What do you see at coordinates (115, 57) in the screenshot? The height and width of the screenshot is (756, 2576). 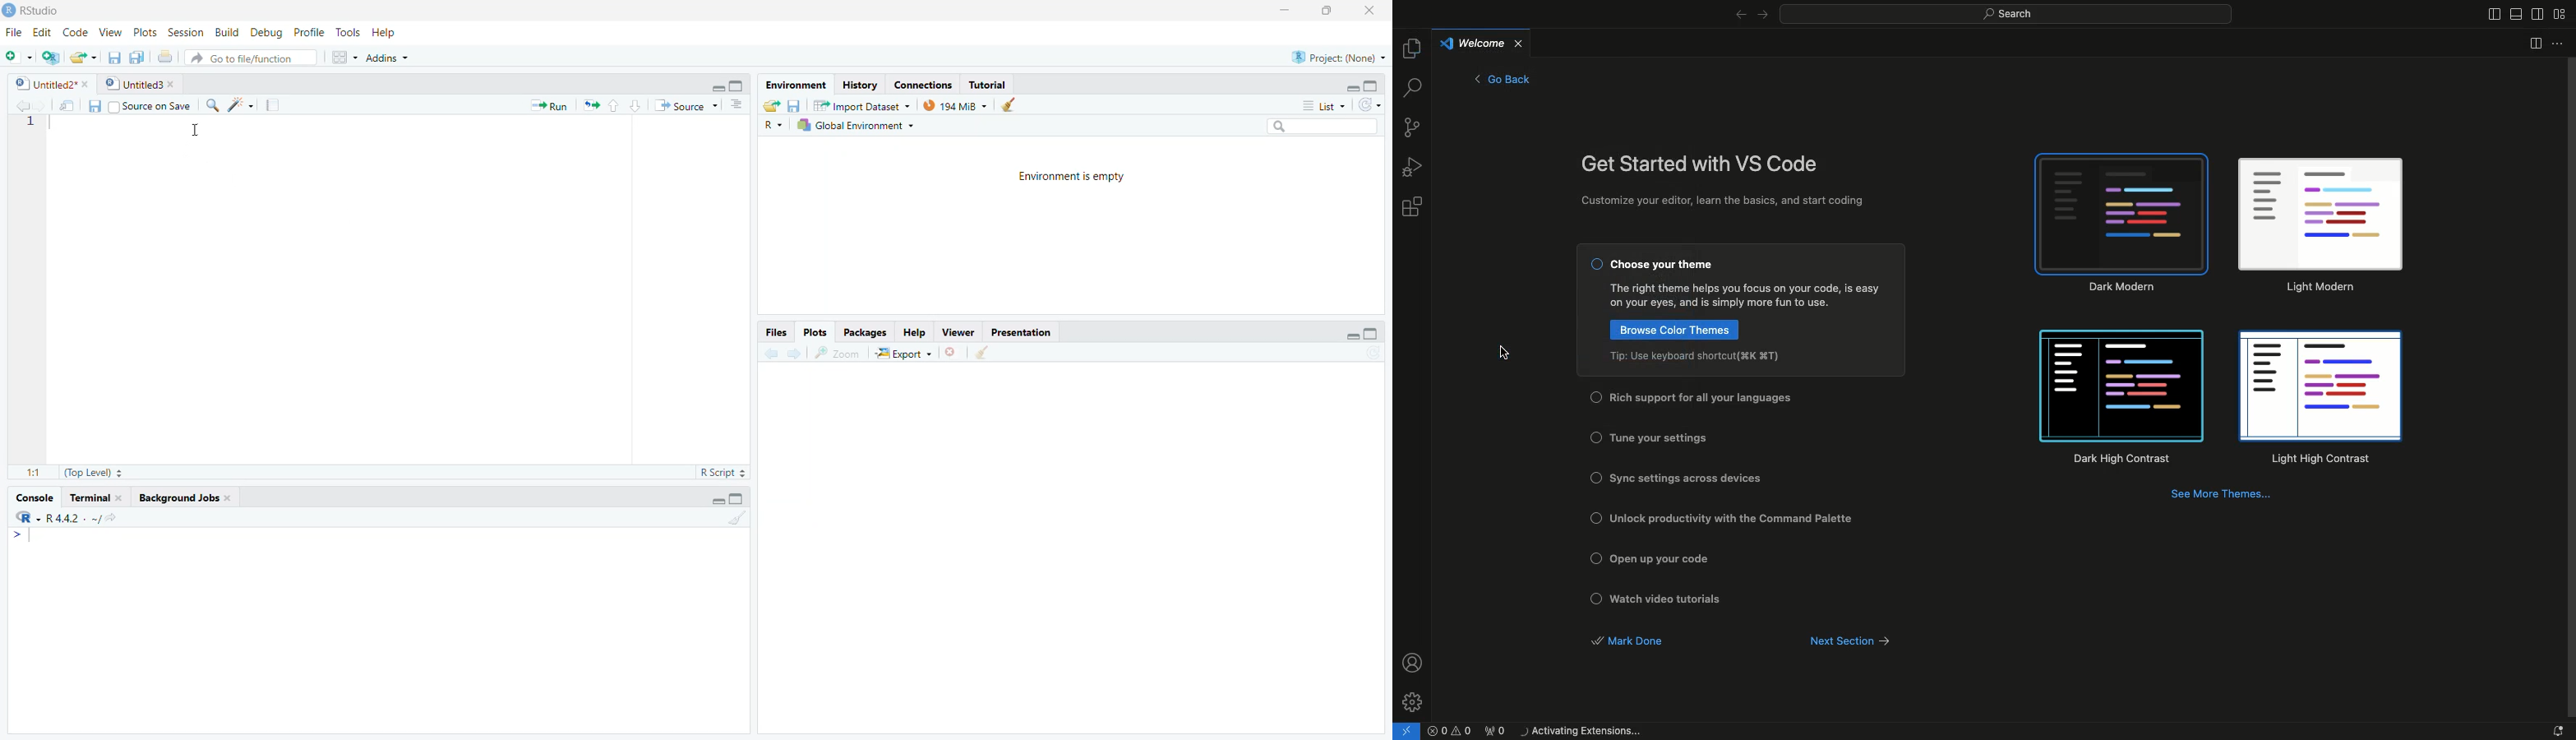 I see `save current document` at bounding box center [115, 57].